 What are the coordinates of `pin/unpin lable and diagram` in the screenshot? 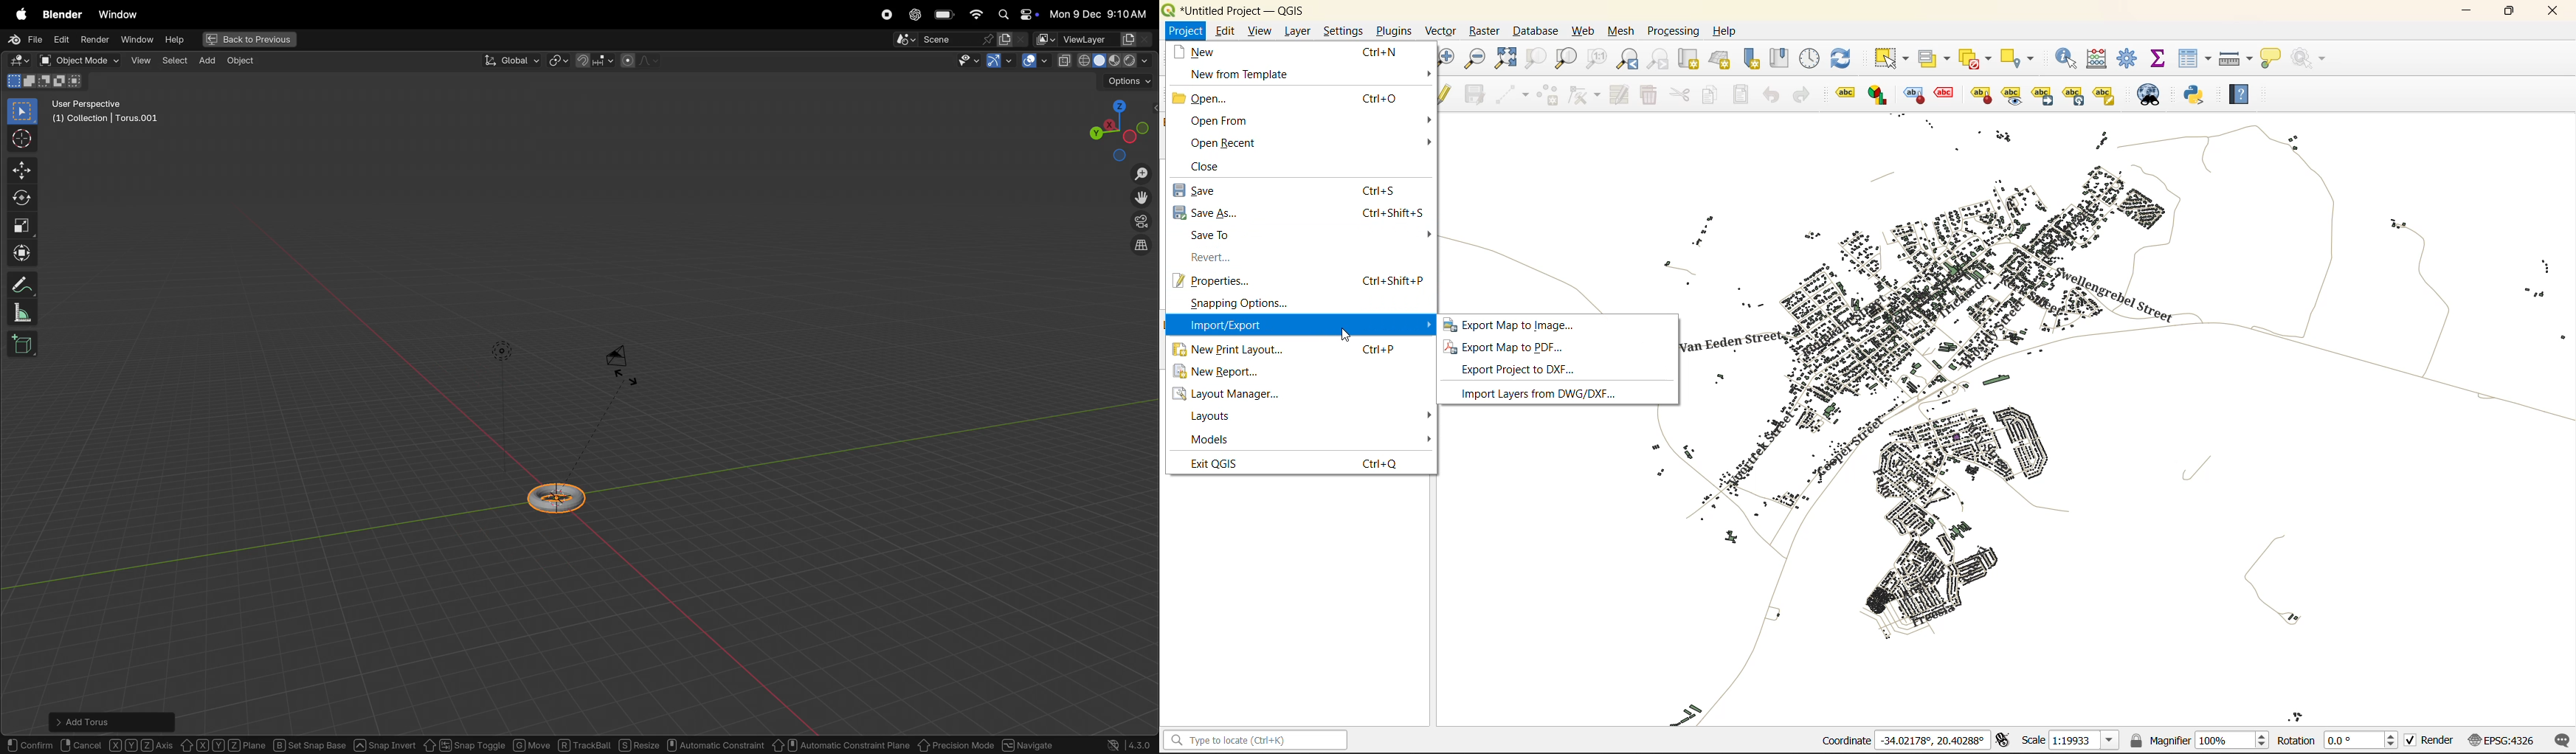 It's located at (1947, 94).